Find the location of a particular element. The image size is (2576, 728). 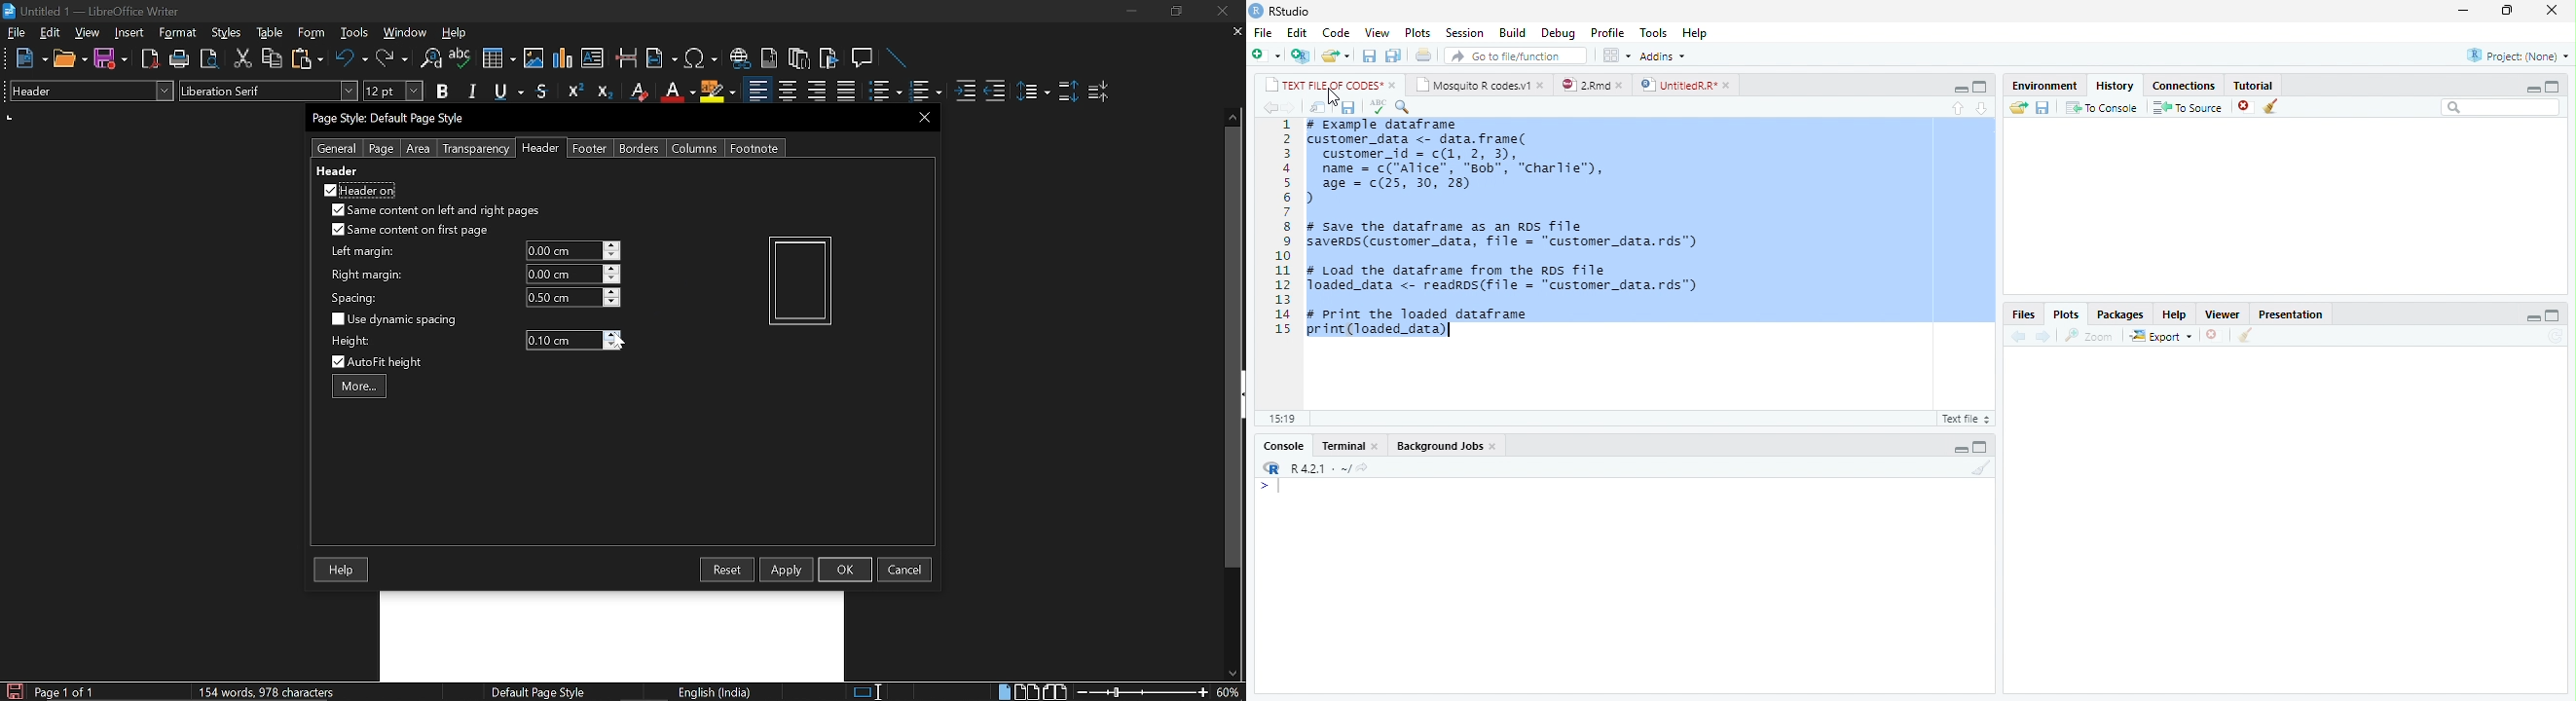

R Script is located at coordinates (1967, 418).